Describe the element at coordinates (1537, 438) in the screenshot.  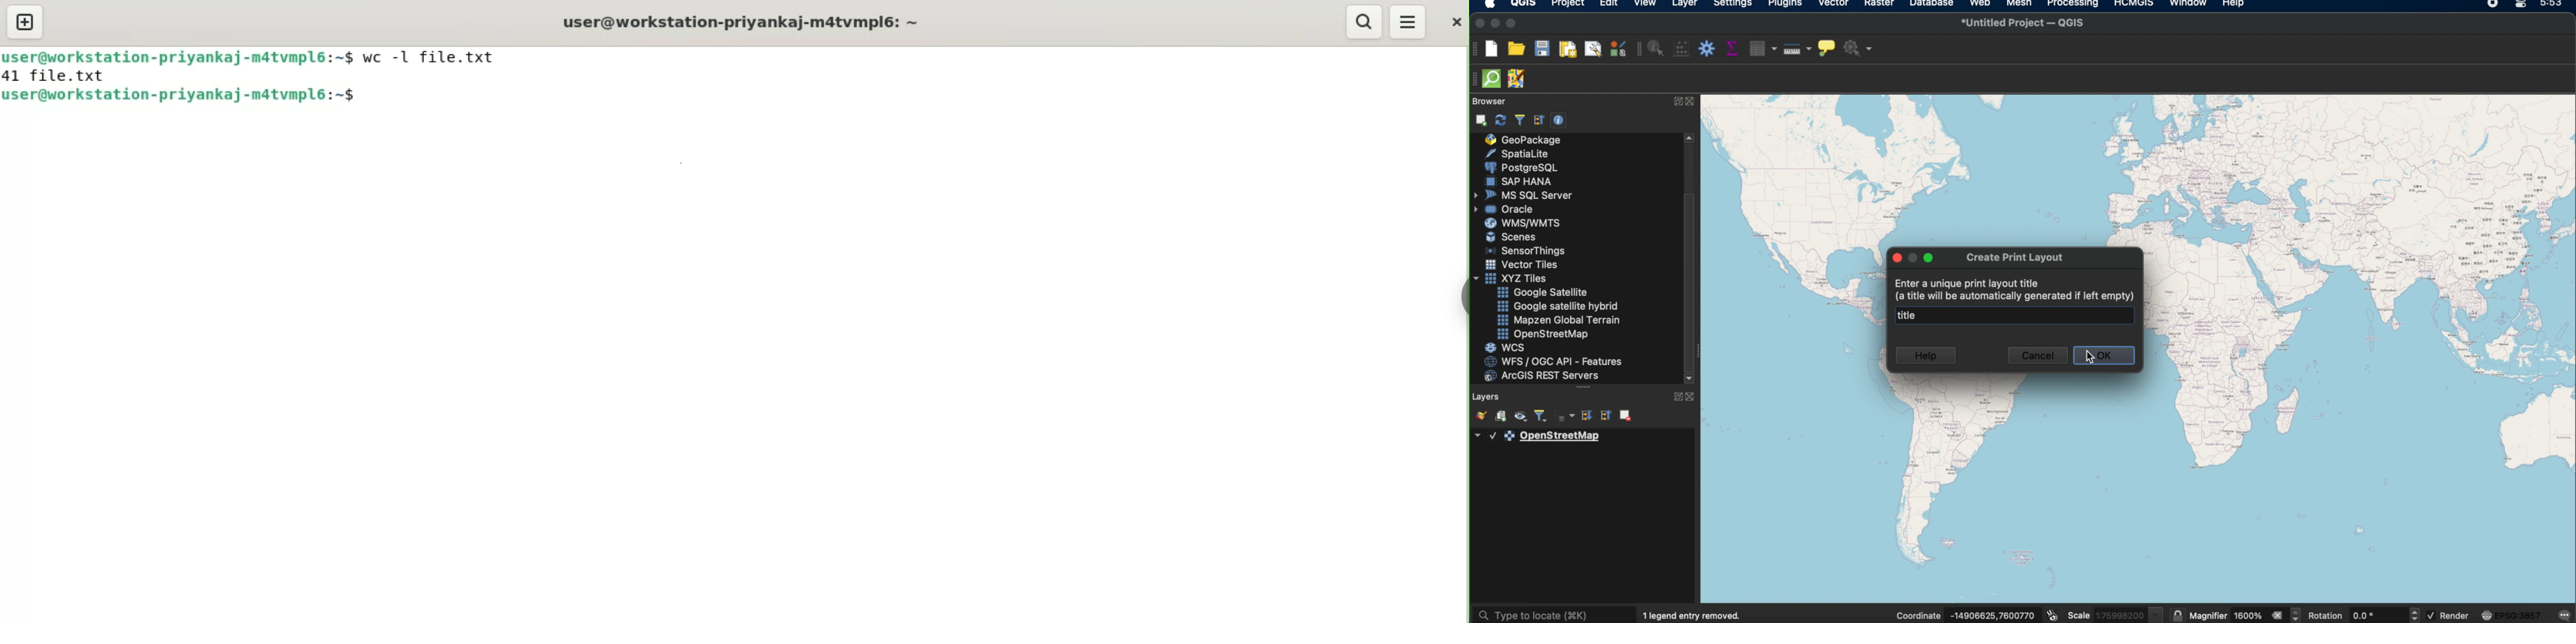
I see `layer` at that location.